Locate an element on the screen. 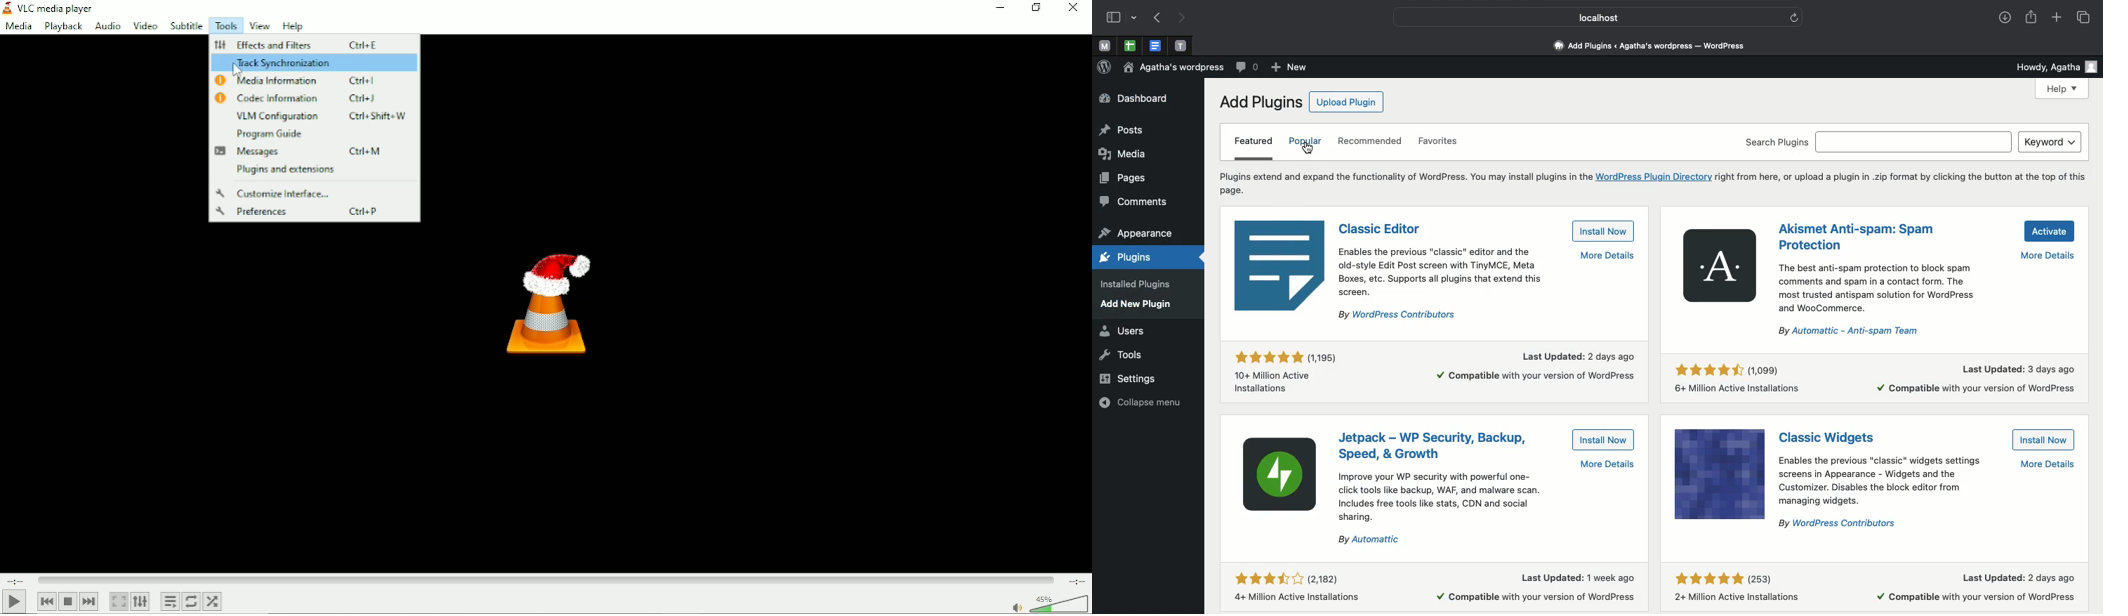  Activate is located at coordinates (2048, 231).